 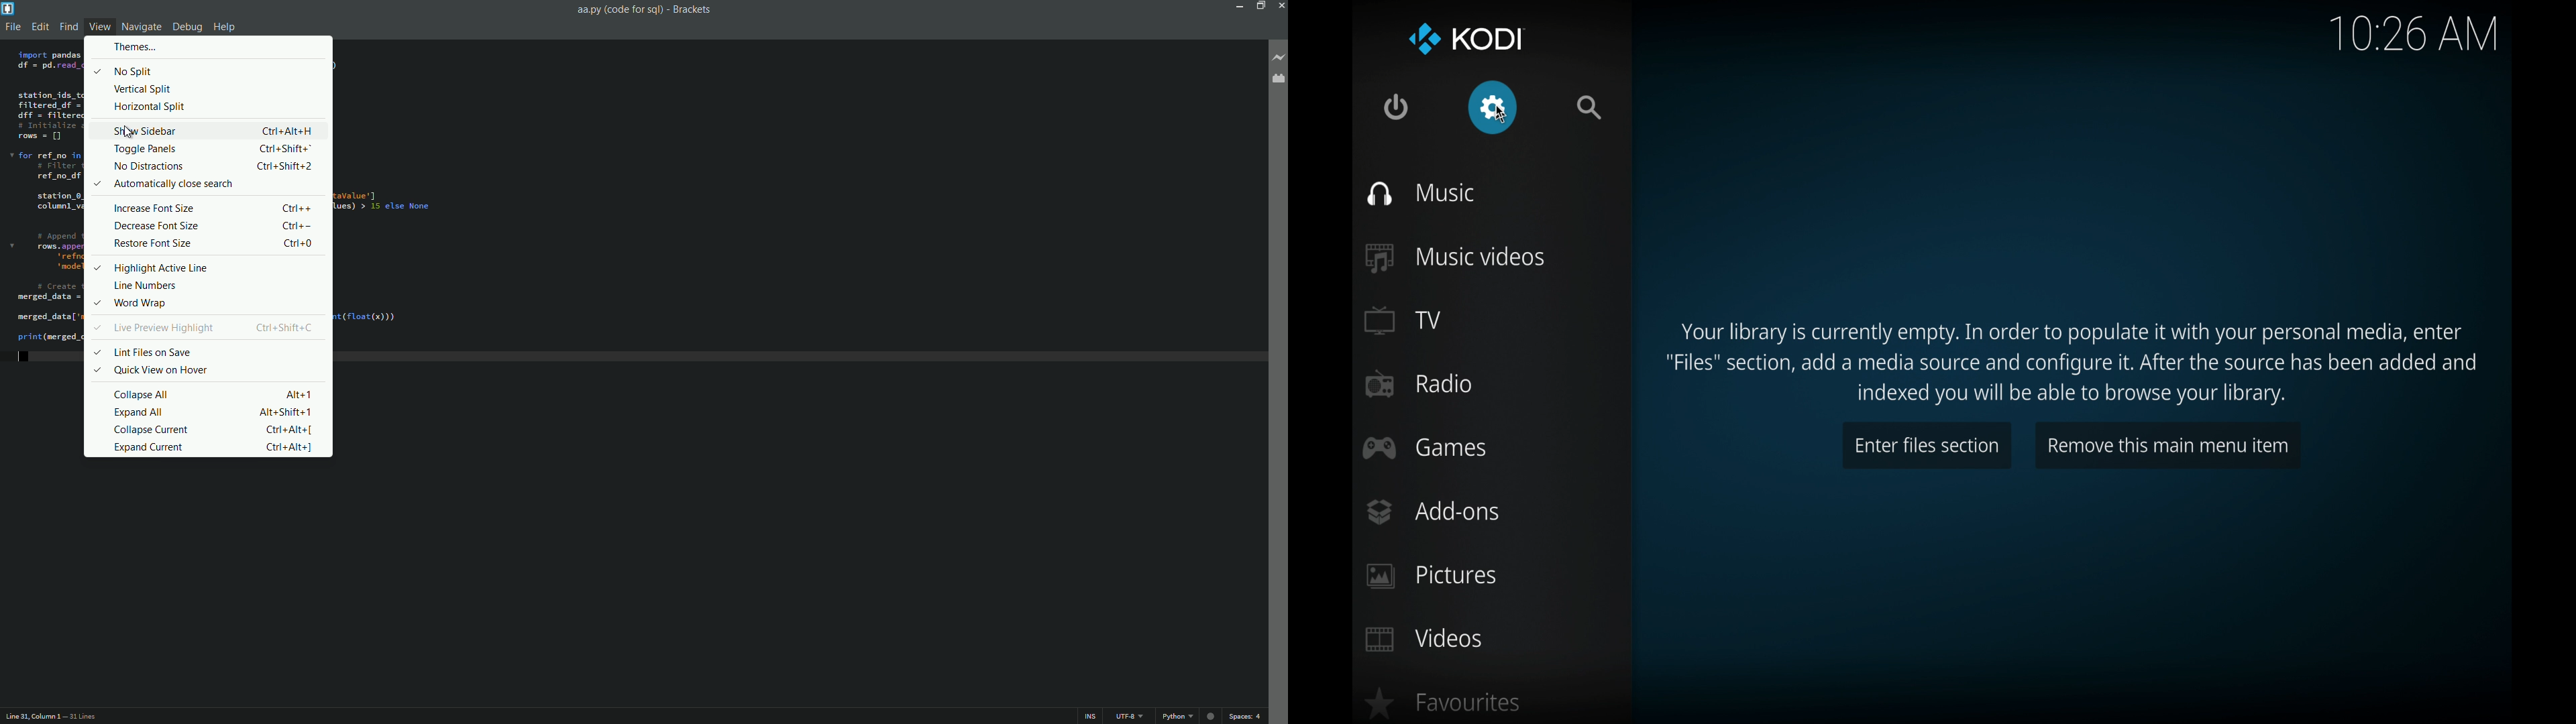 I want to click on navigate menu, so click(x=142, y=27).